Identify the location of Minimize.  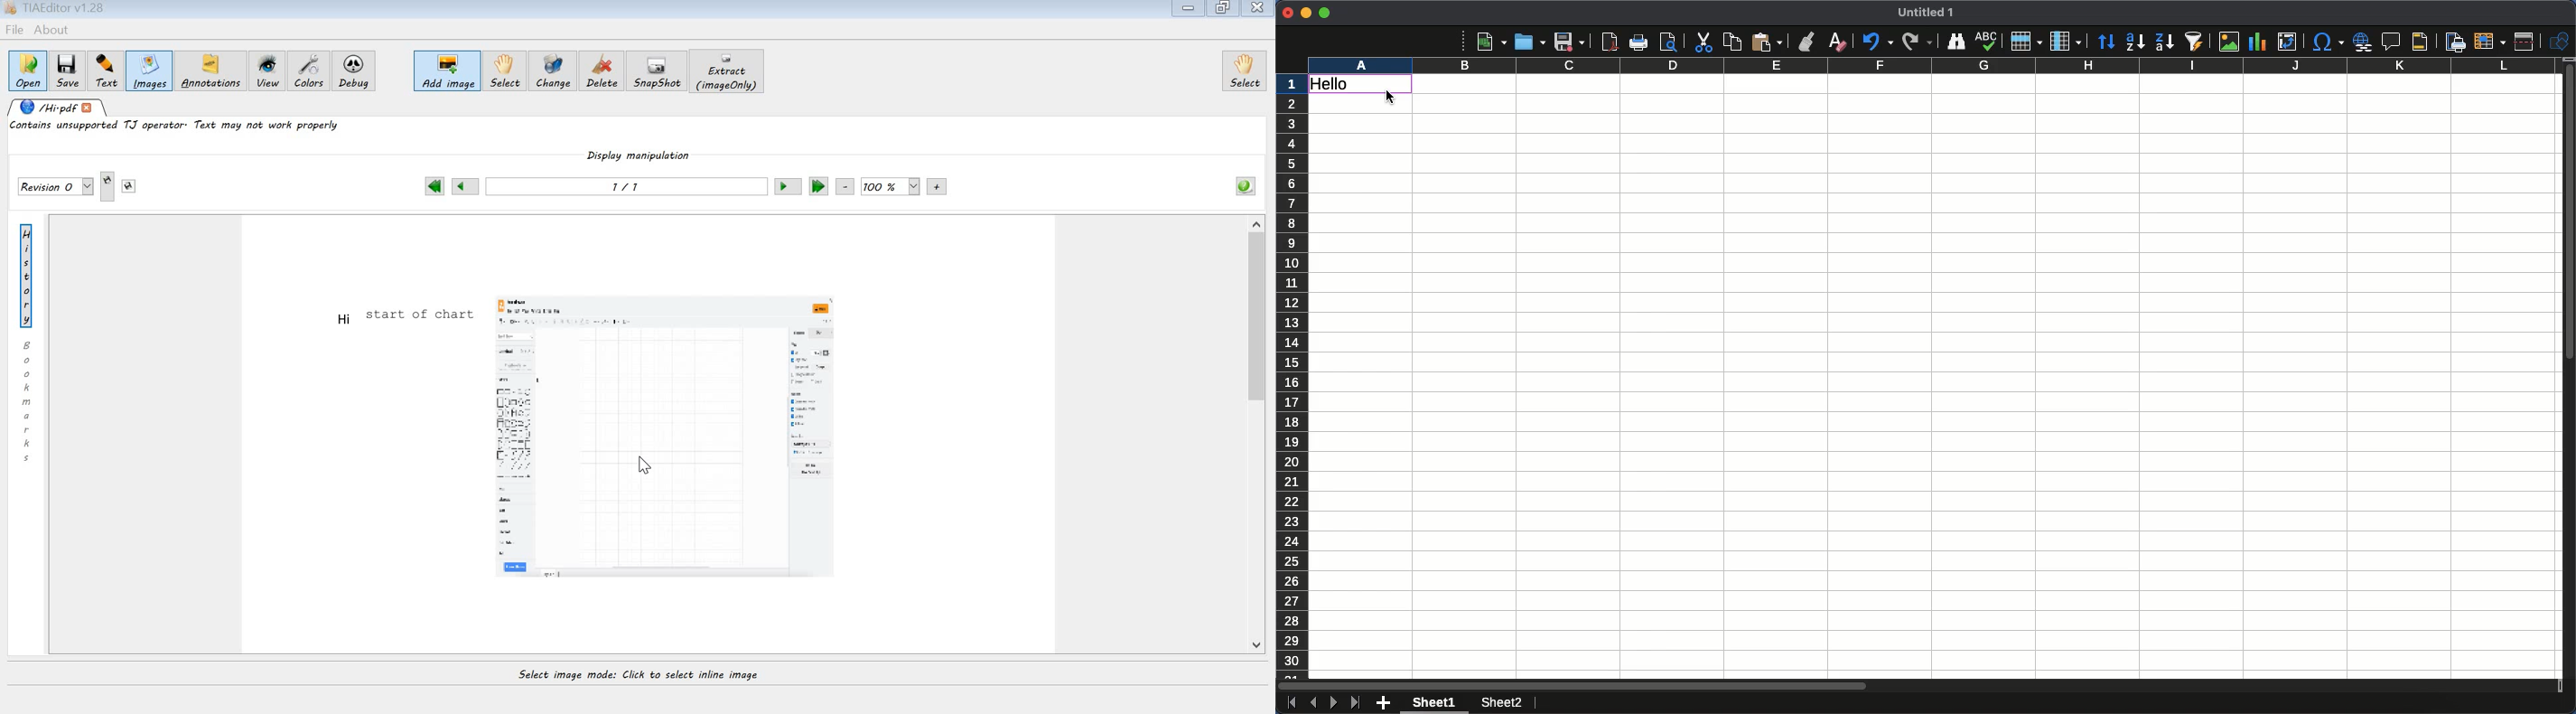
(1306, 14).